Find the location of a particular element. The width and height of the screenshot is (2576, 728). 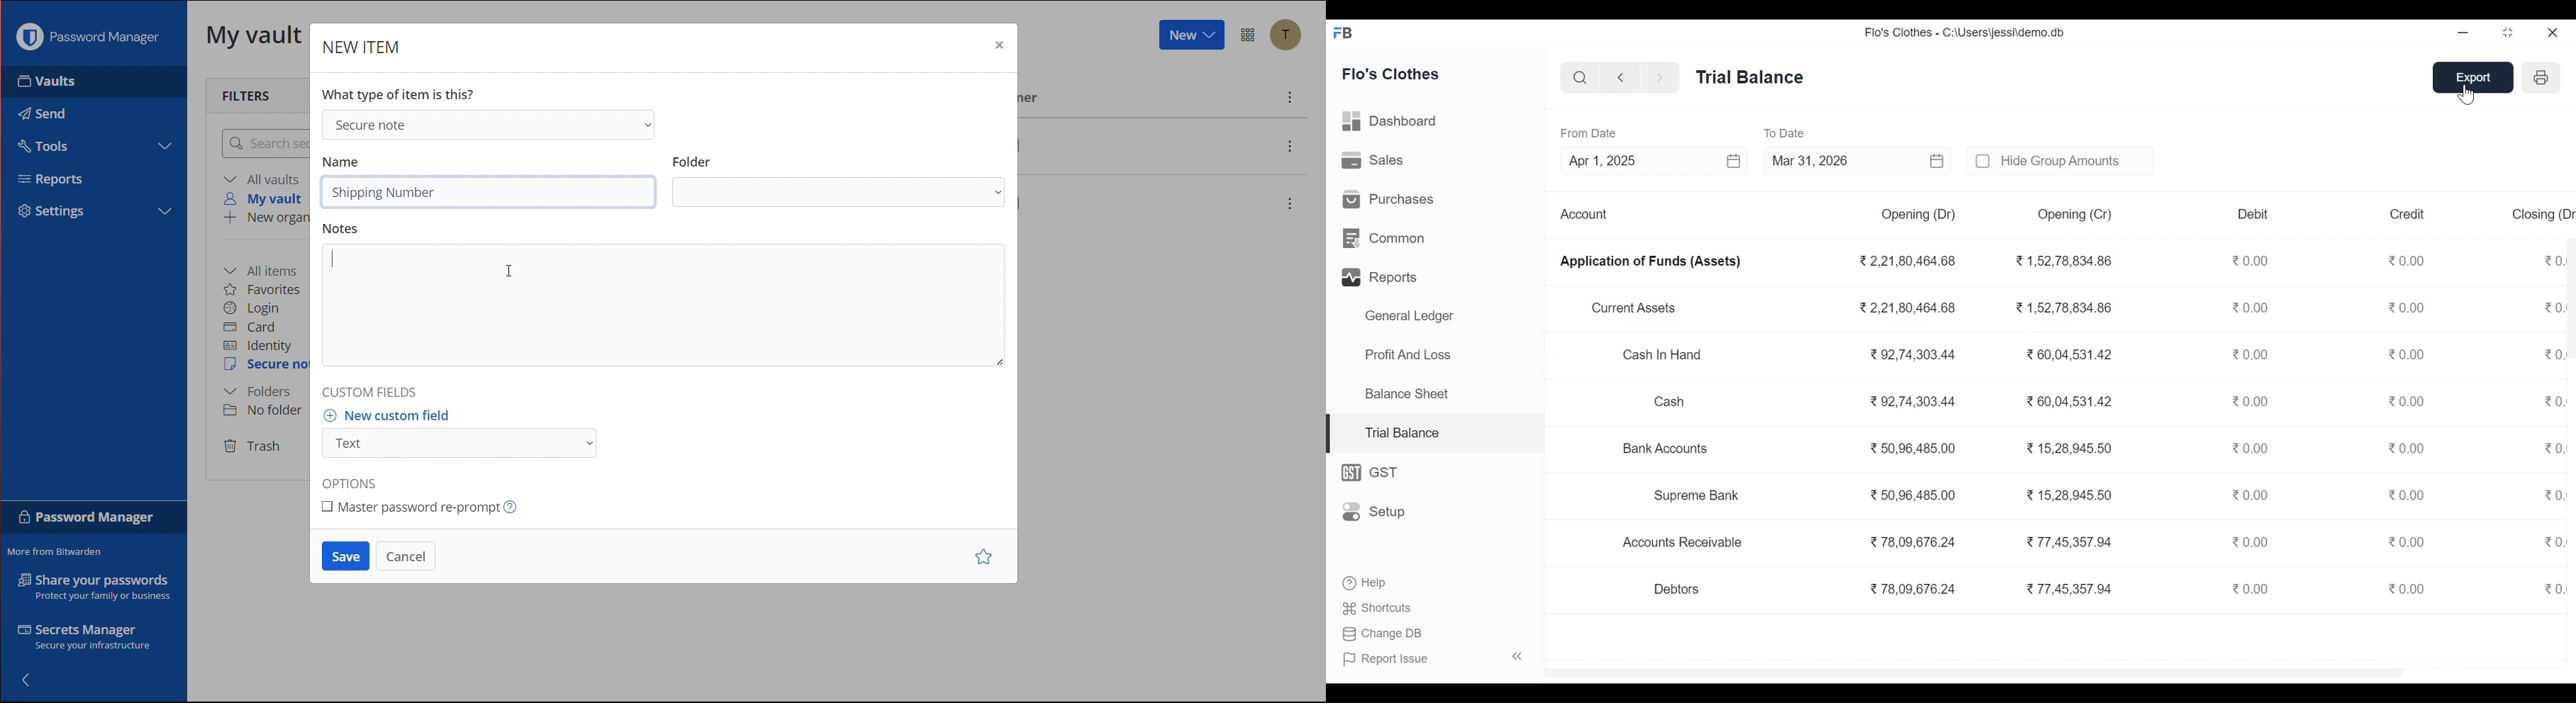

Export is located at coordinates (2477, 77).